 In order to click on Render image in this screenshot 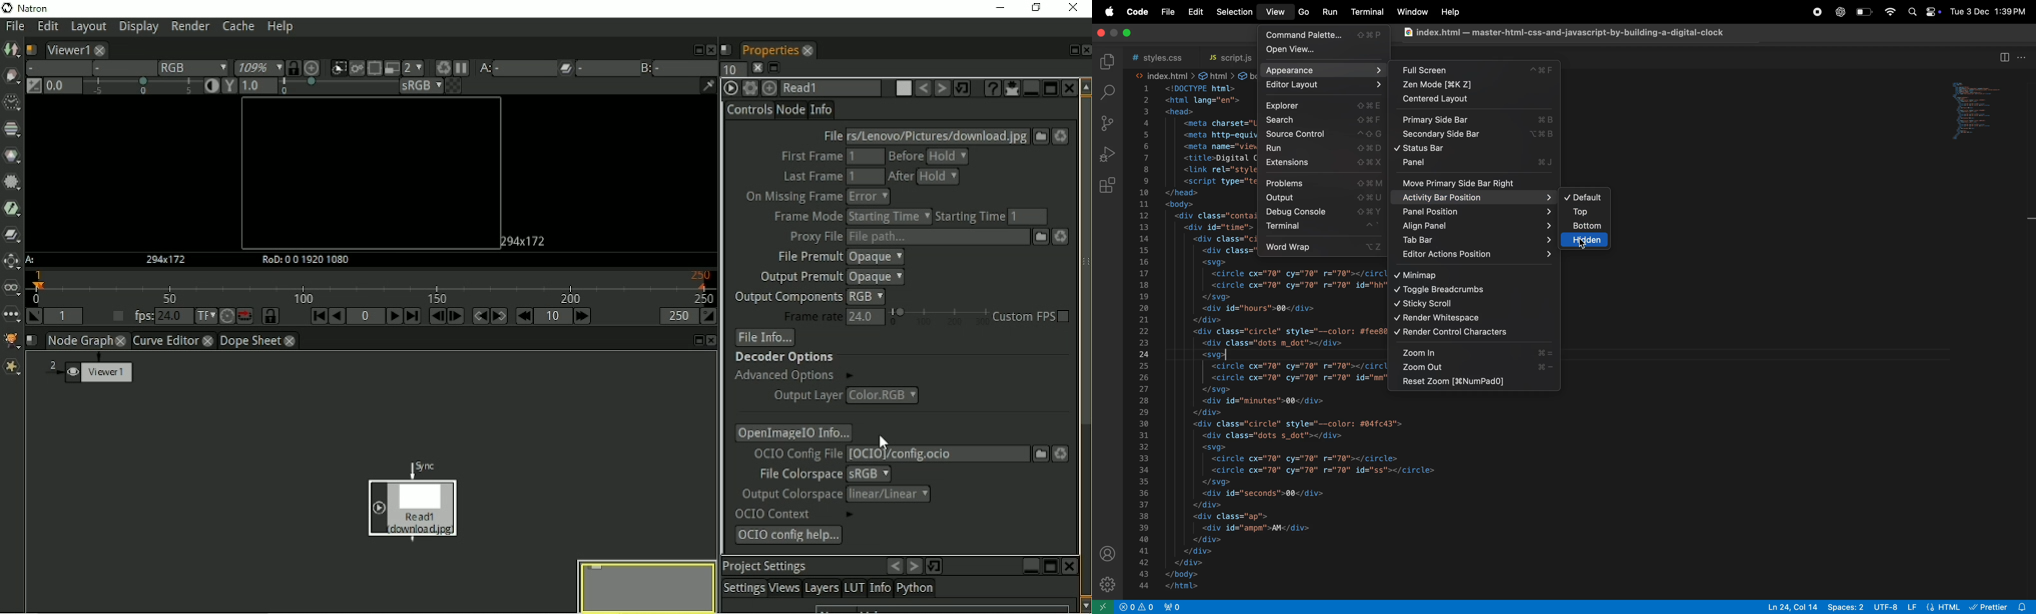, I will do `click(353, 69)`.